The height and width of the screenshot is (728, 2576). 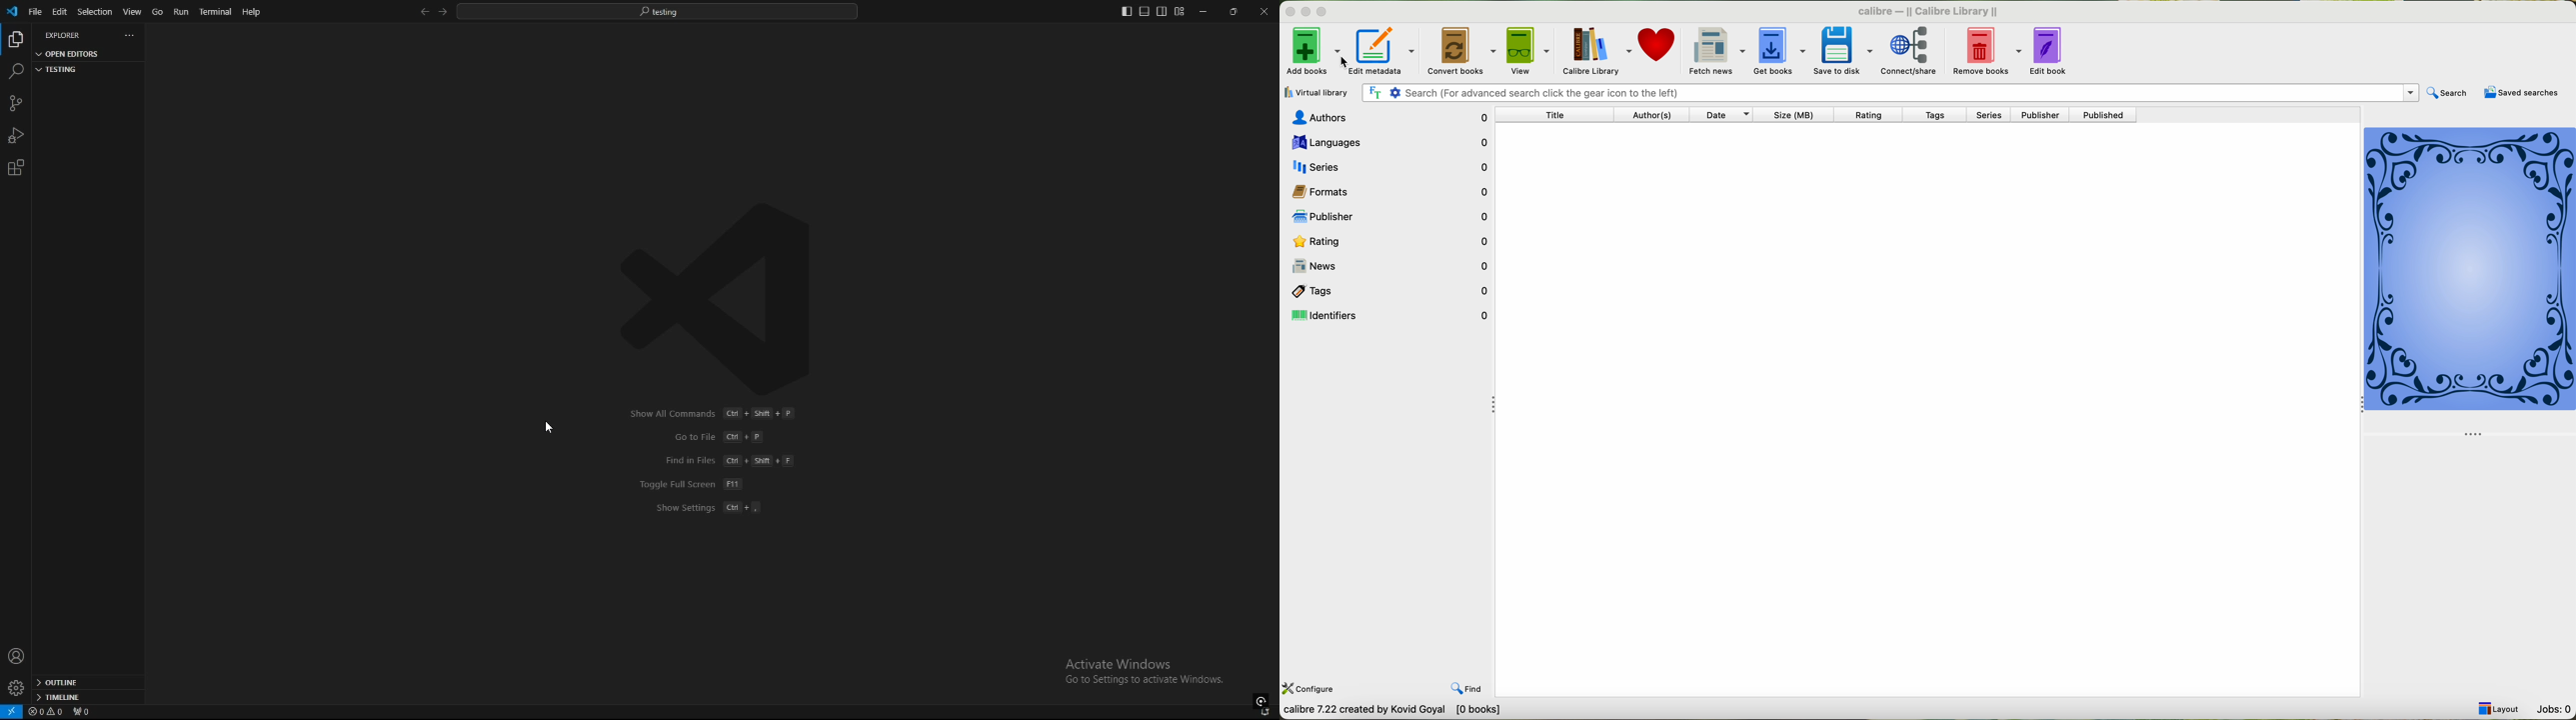 What do you see at coordinates (88, 699) in the screenshot?
I see `timeline` at bounding box center [88, 699].